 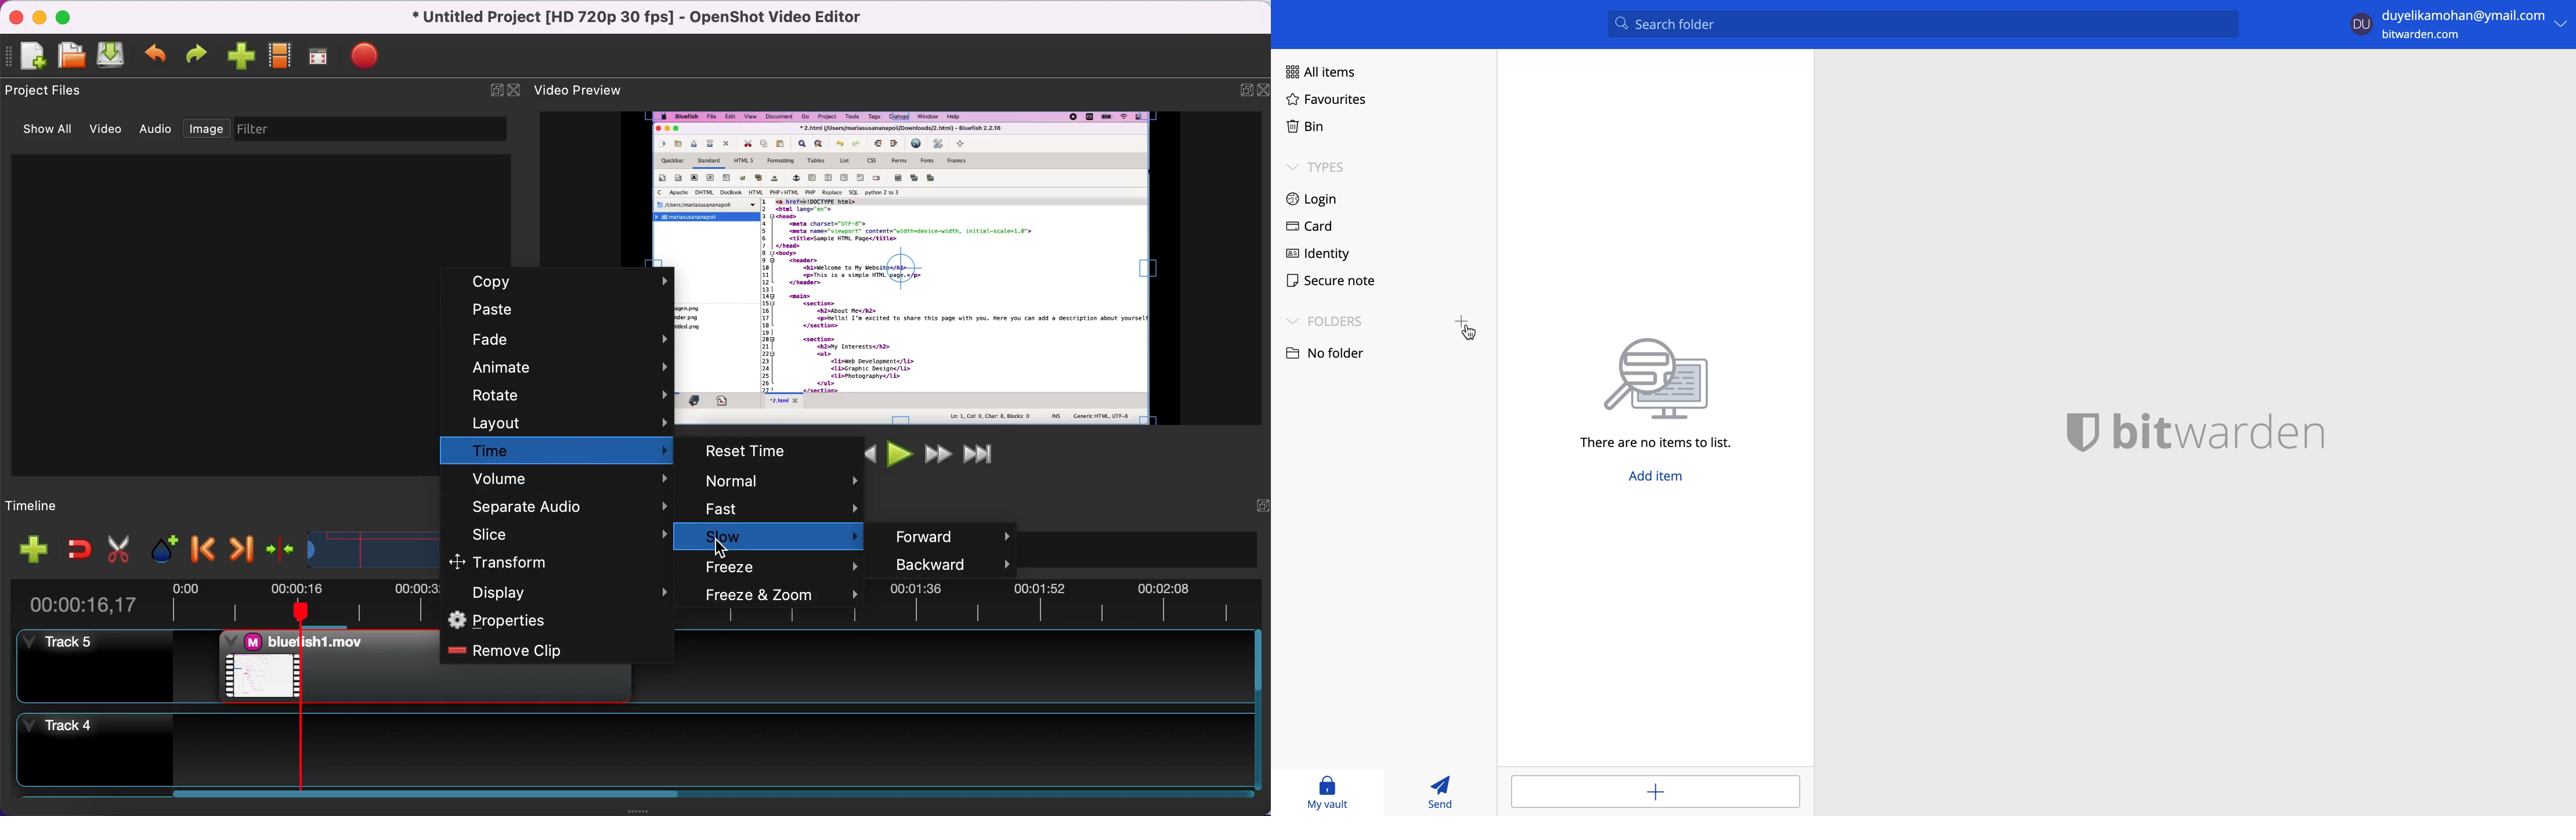 I want to click on center the timeline, so click(x=277, y=546).